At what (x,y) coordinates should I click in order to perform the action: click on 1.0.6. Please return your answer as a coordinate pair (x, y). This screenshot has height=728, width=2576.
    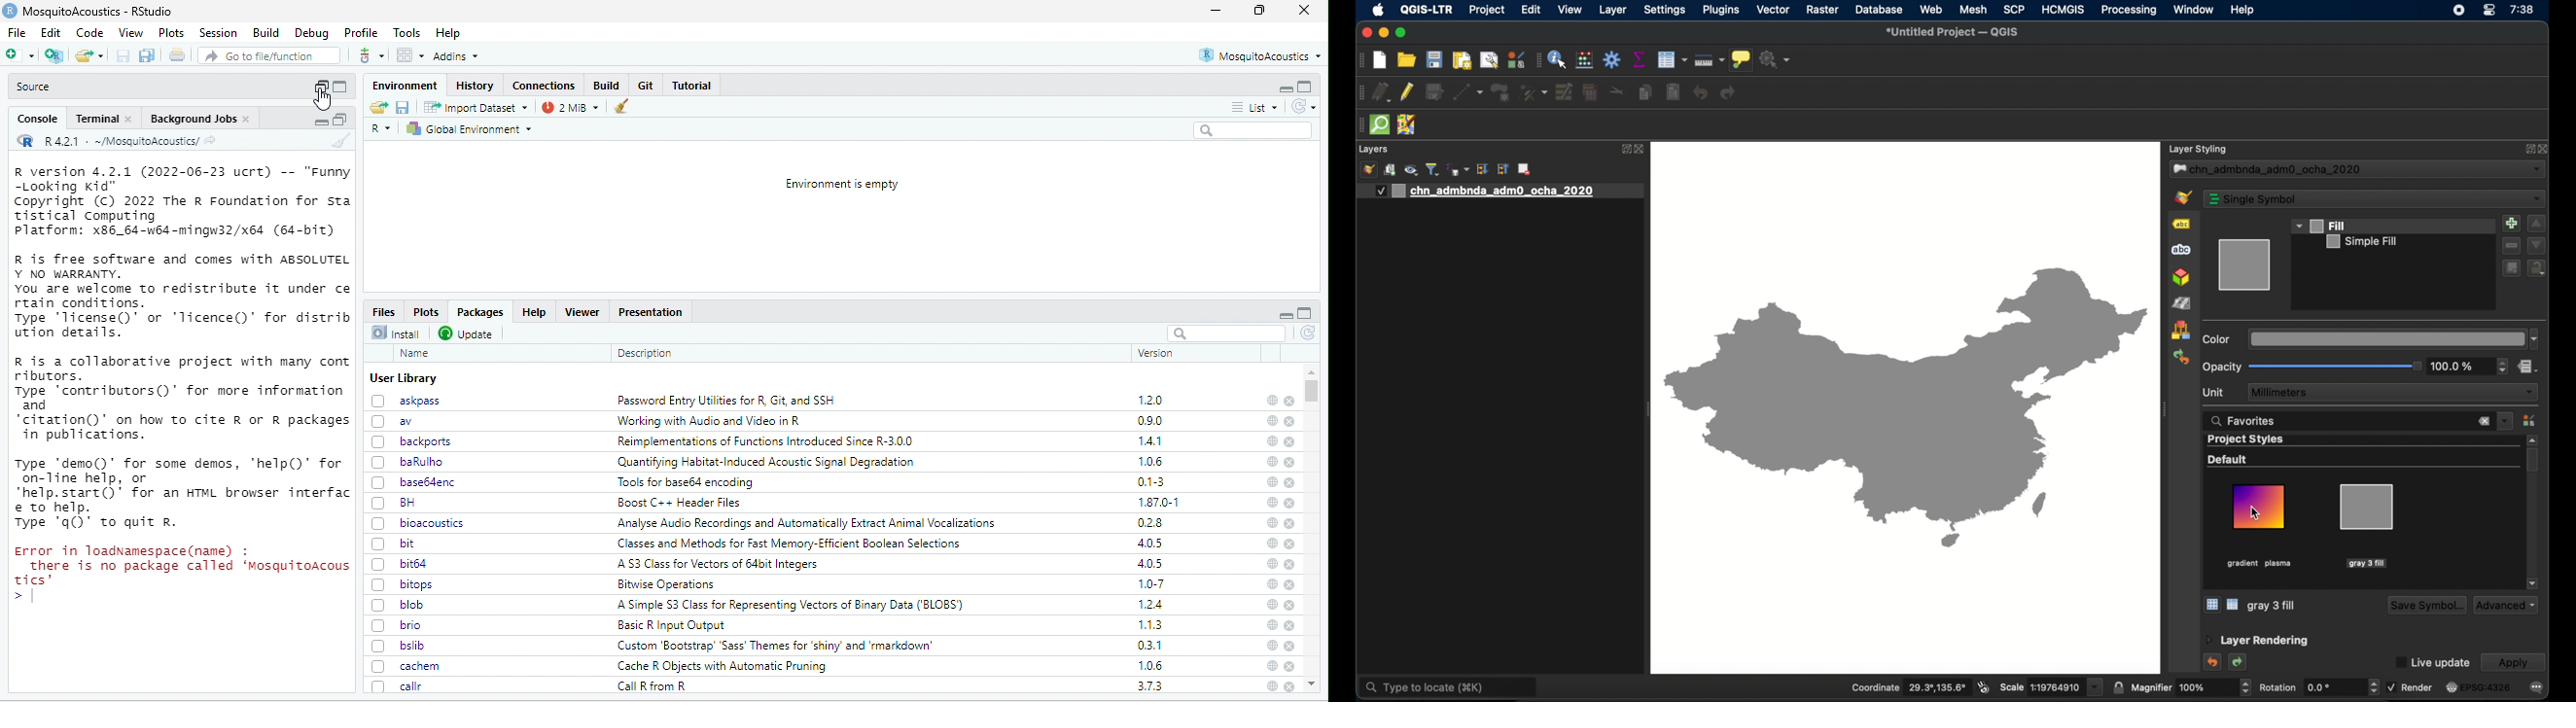
    Looking at the image, I should click on (1150, 665).